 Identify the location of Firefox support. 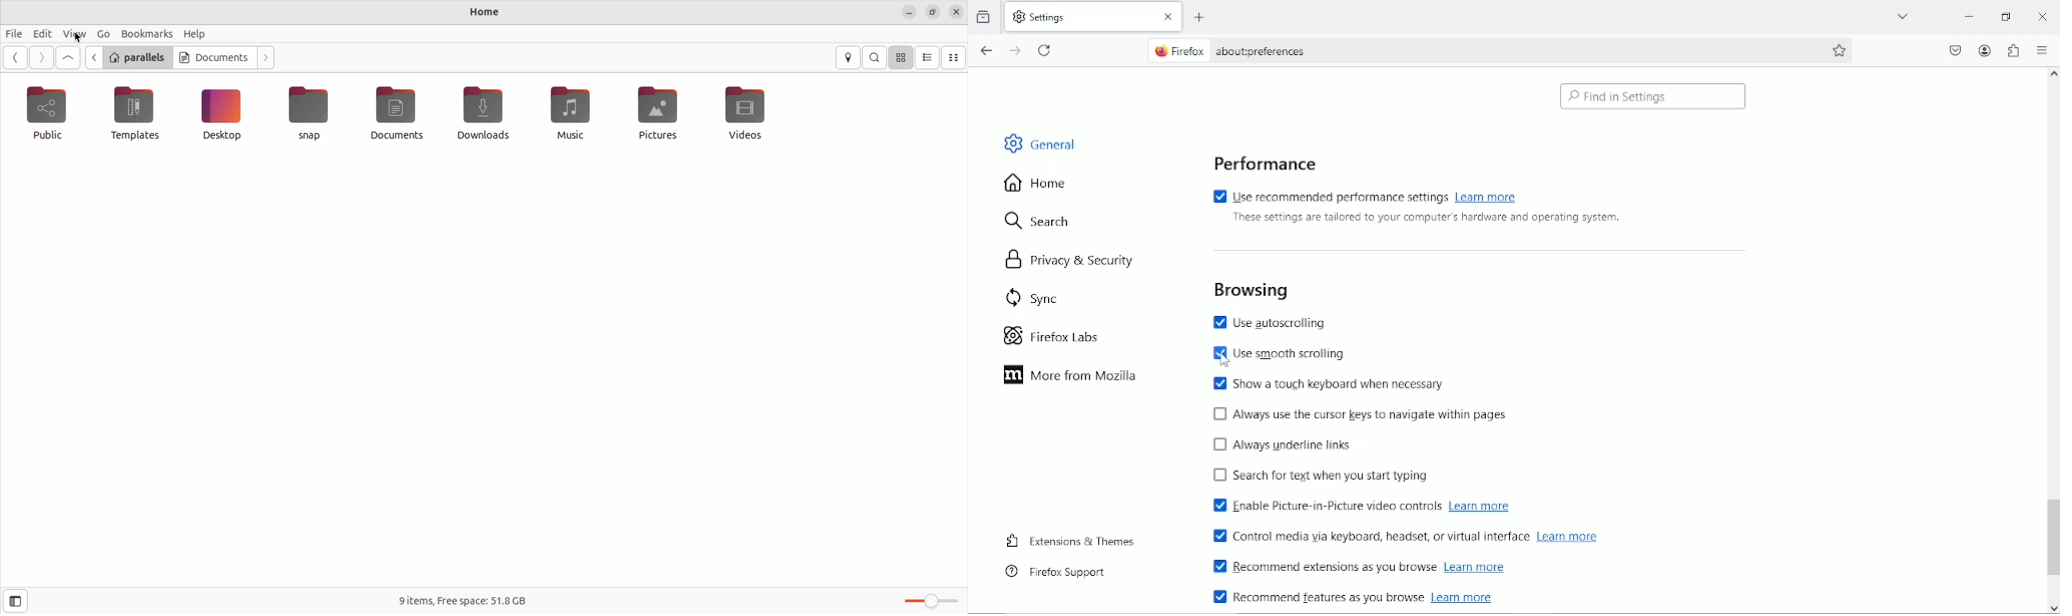
(1056, 571).